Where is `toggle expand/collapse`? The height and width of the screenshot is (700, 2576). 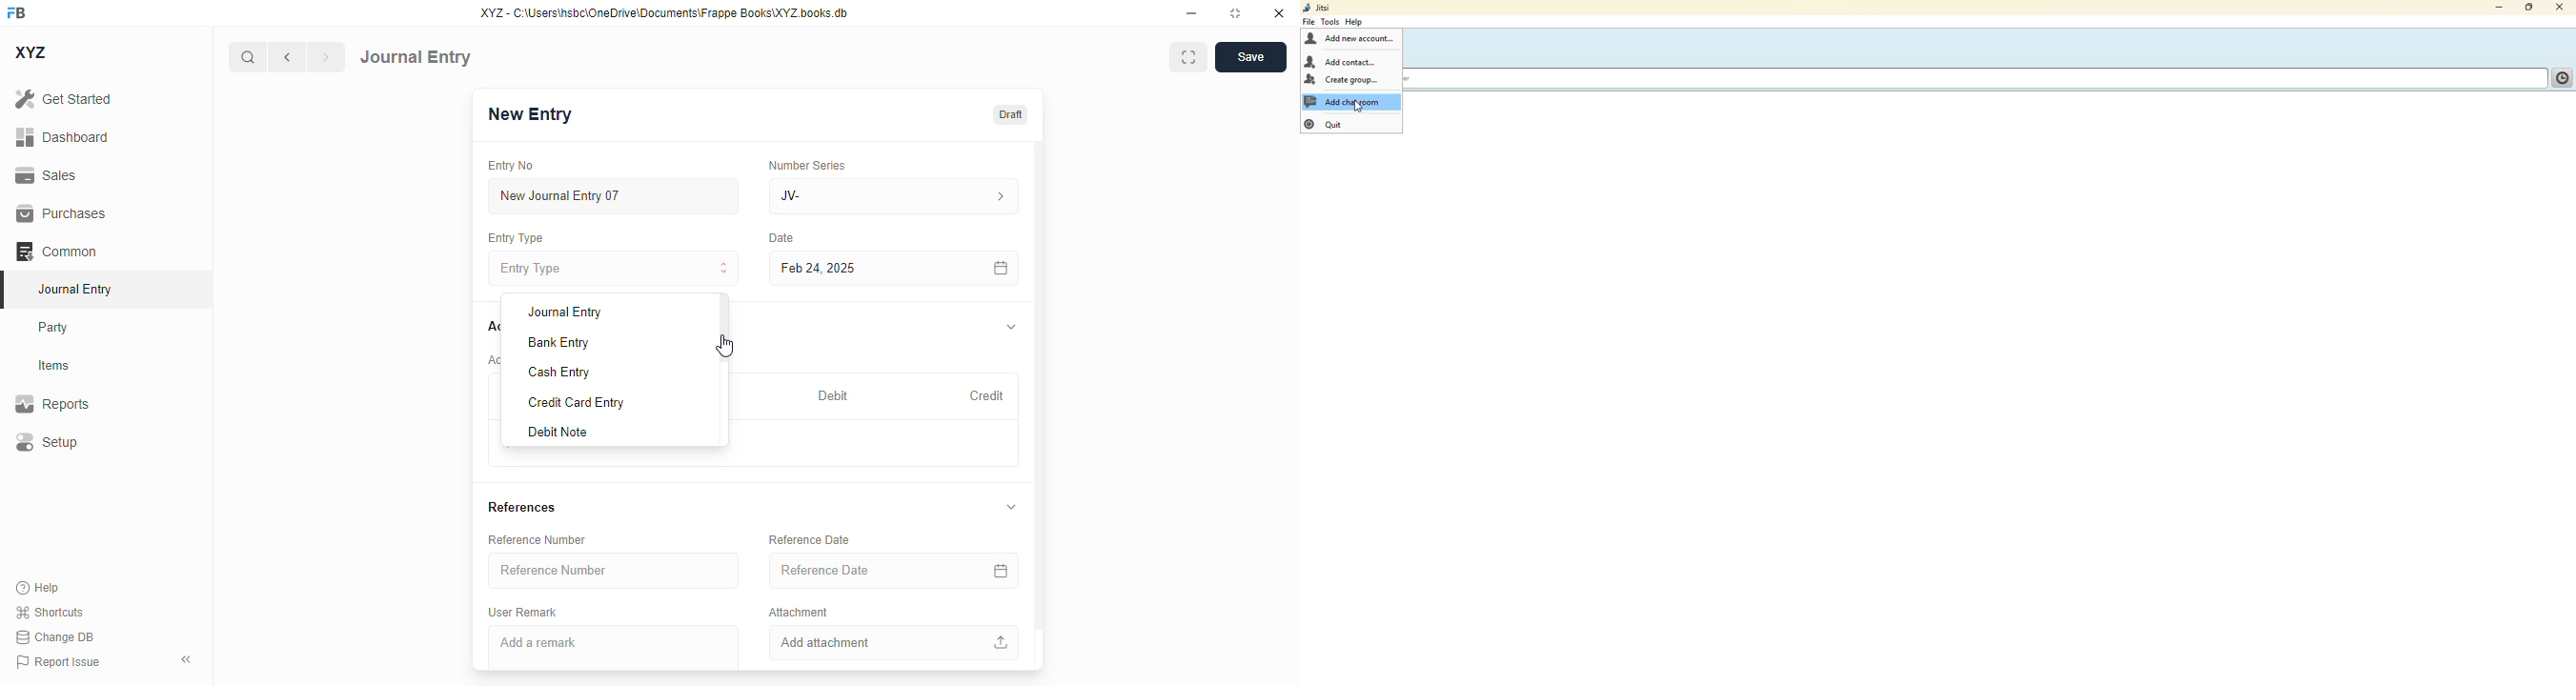
toggle expand/collapse is located at coordinates (1012, 326).